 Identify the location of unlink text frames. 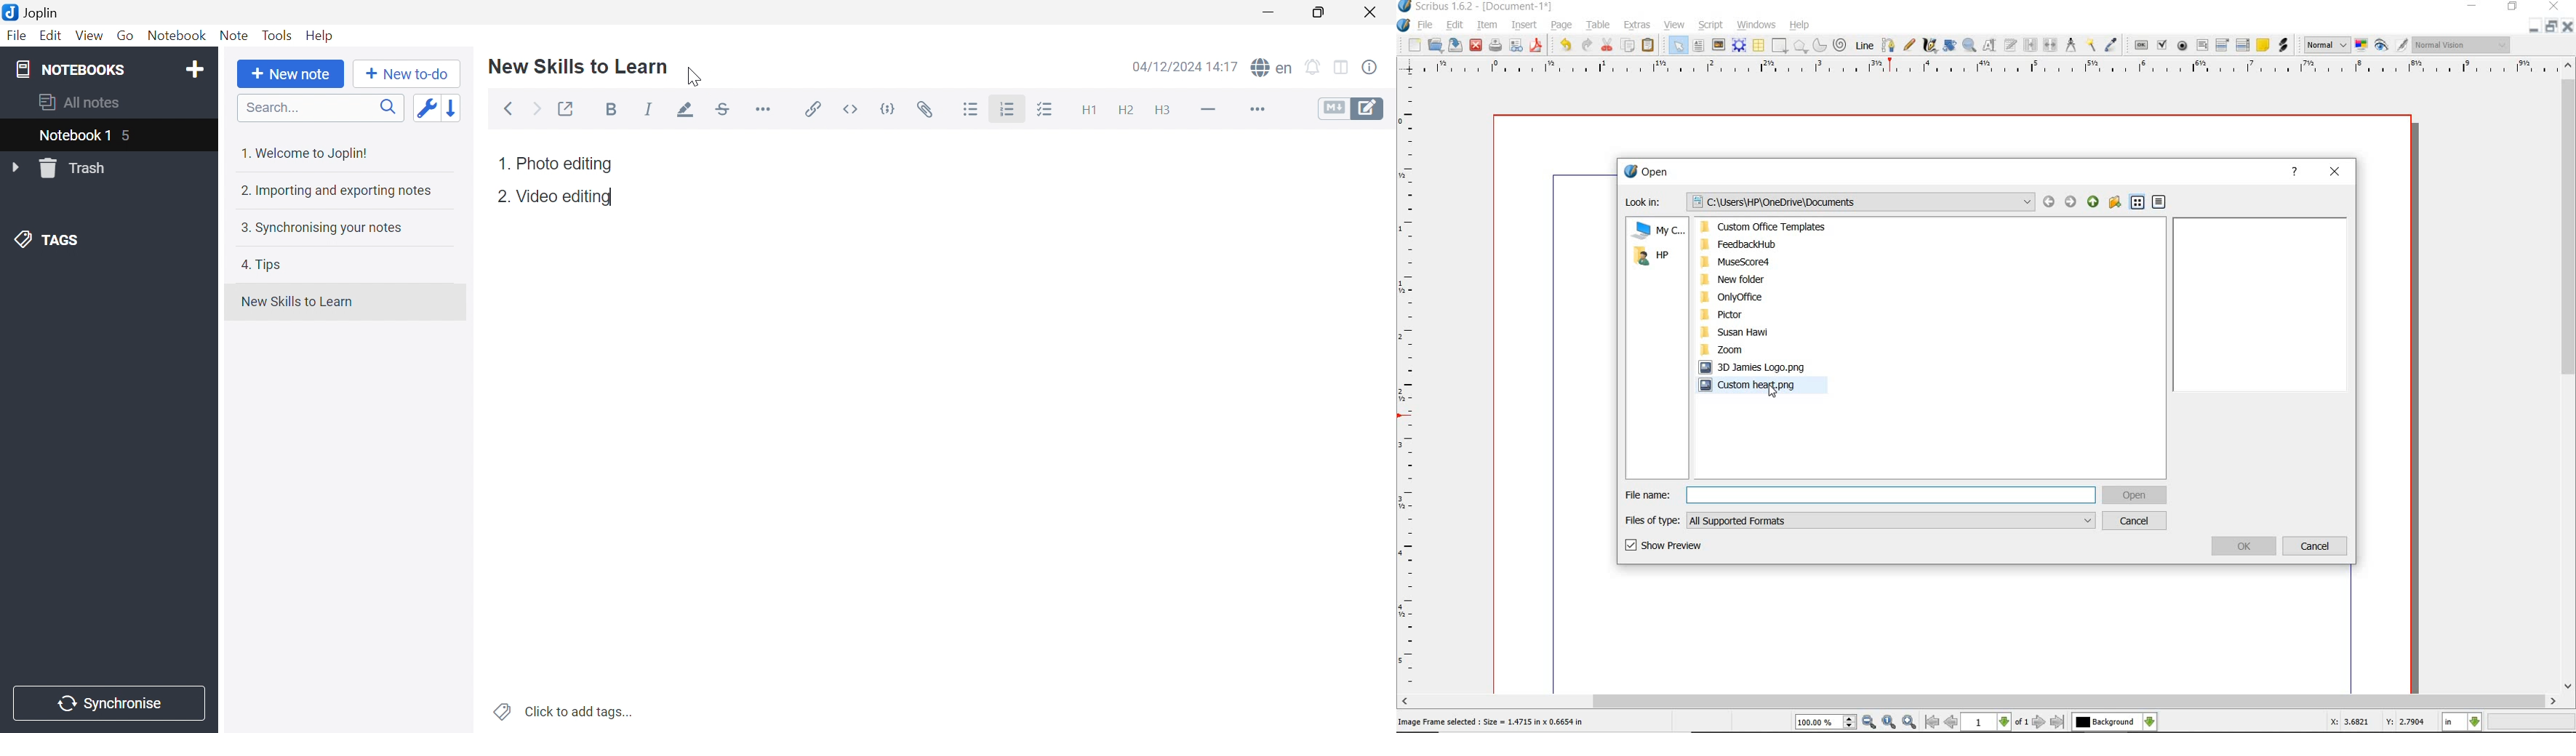
(2052, 45).